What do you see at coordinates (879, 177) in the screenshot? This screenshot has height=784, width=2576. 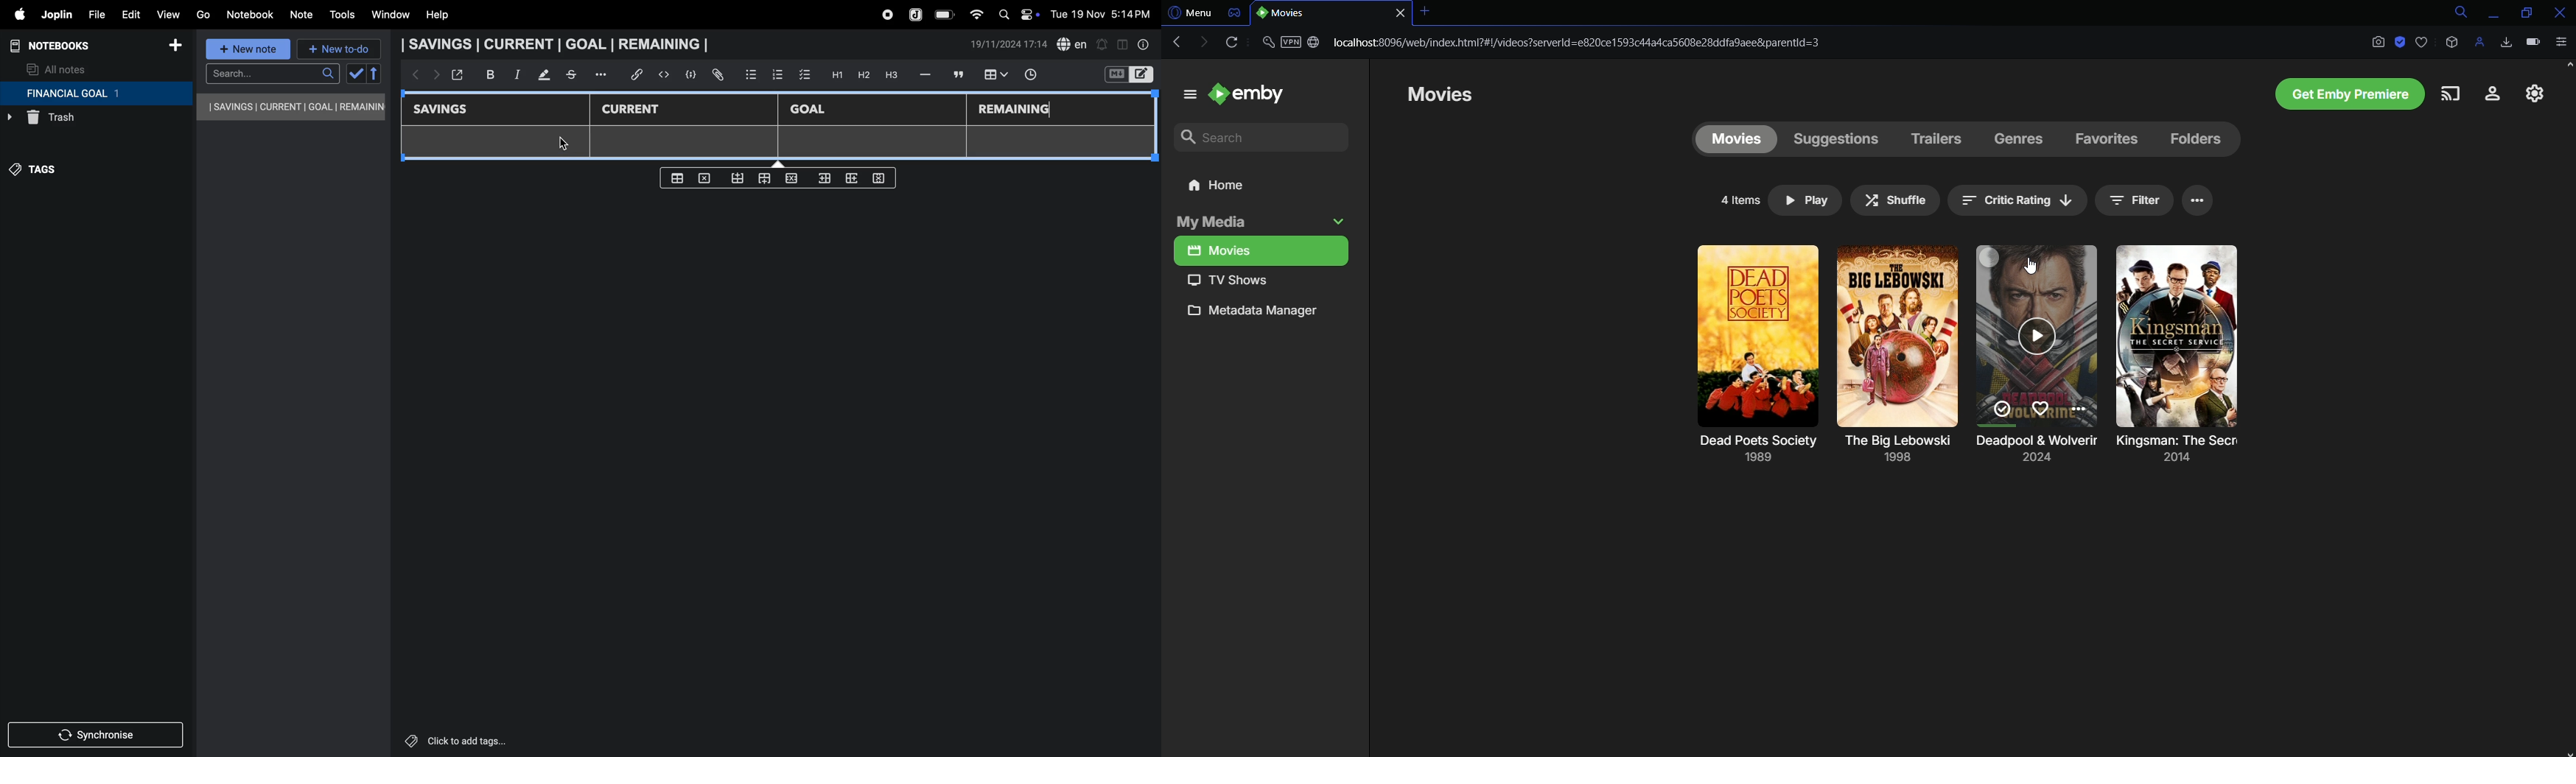 I see `delete rows` at bounding box center [879, 177].